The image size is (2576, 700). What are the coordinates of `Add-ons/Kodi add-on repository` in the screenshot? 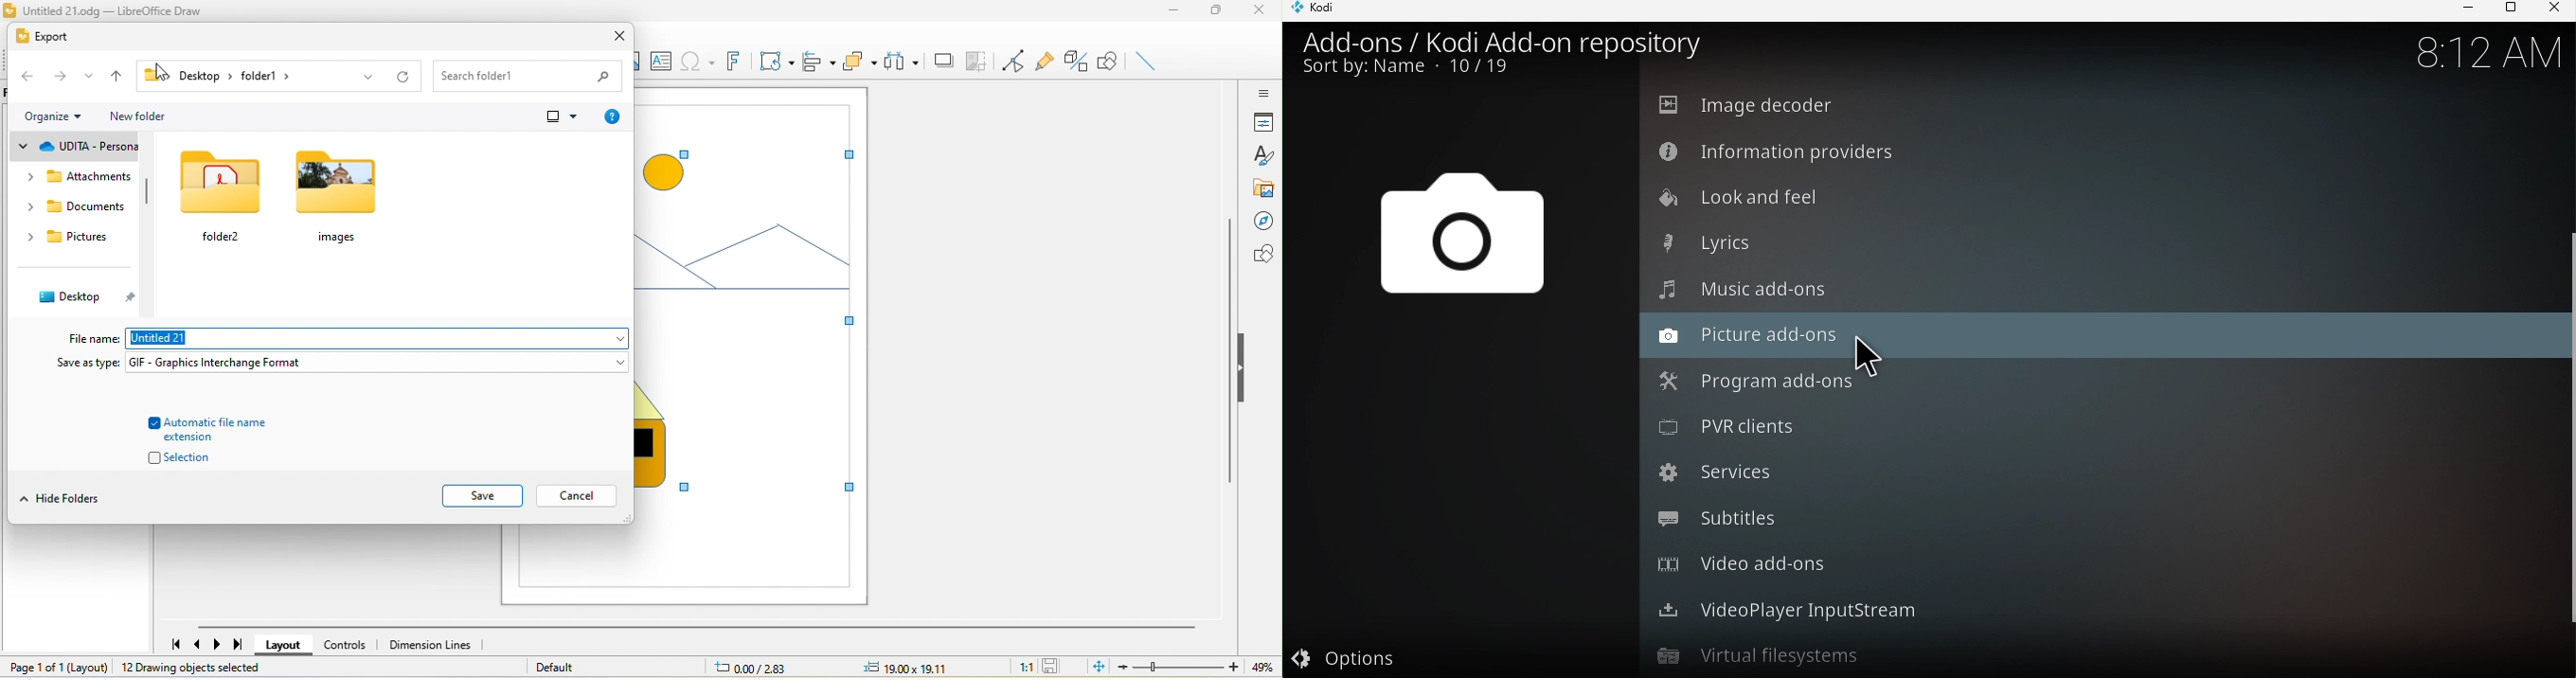 It's located at (1501, 42).